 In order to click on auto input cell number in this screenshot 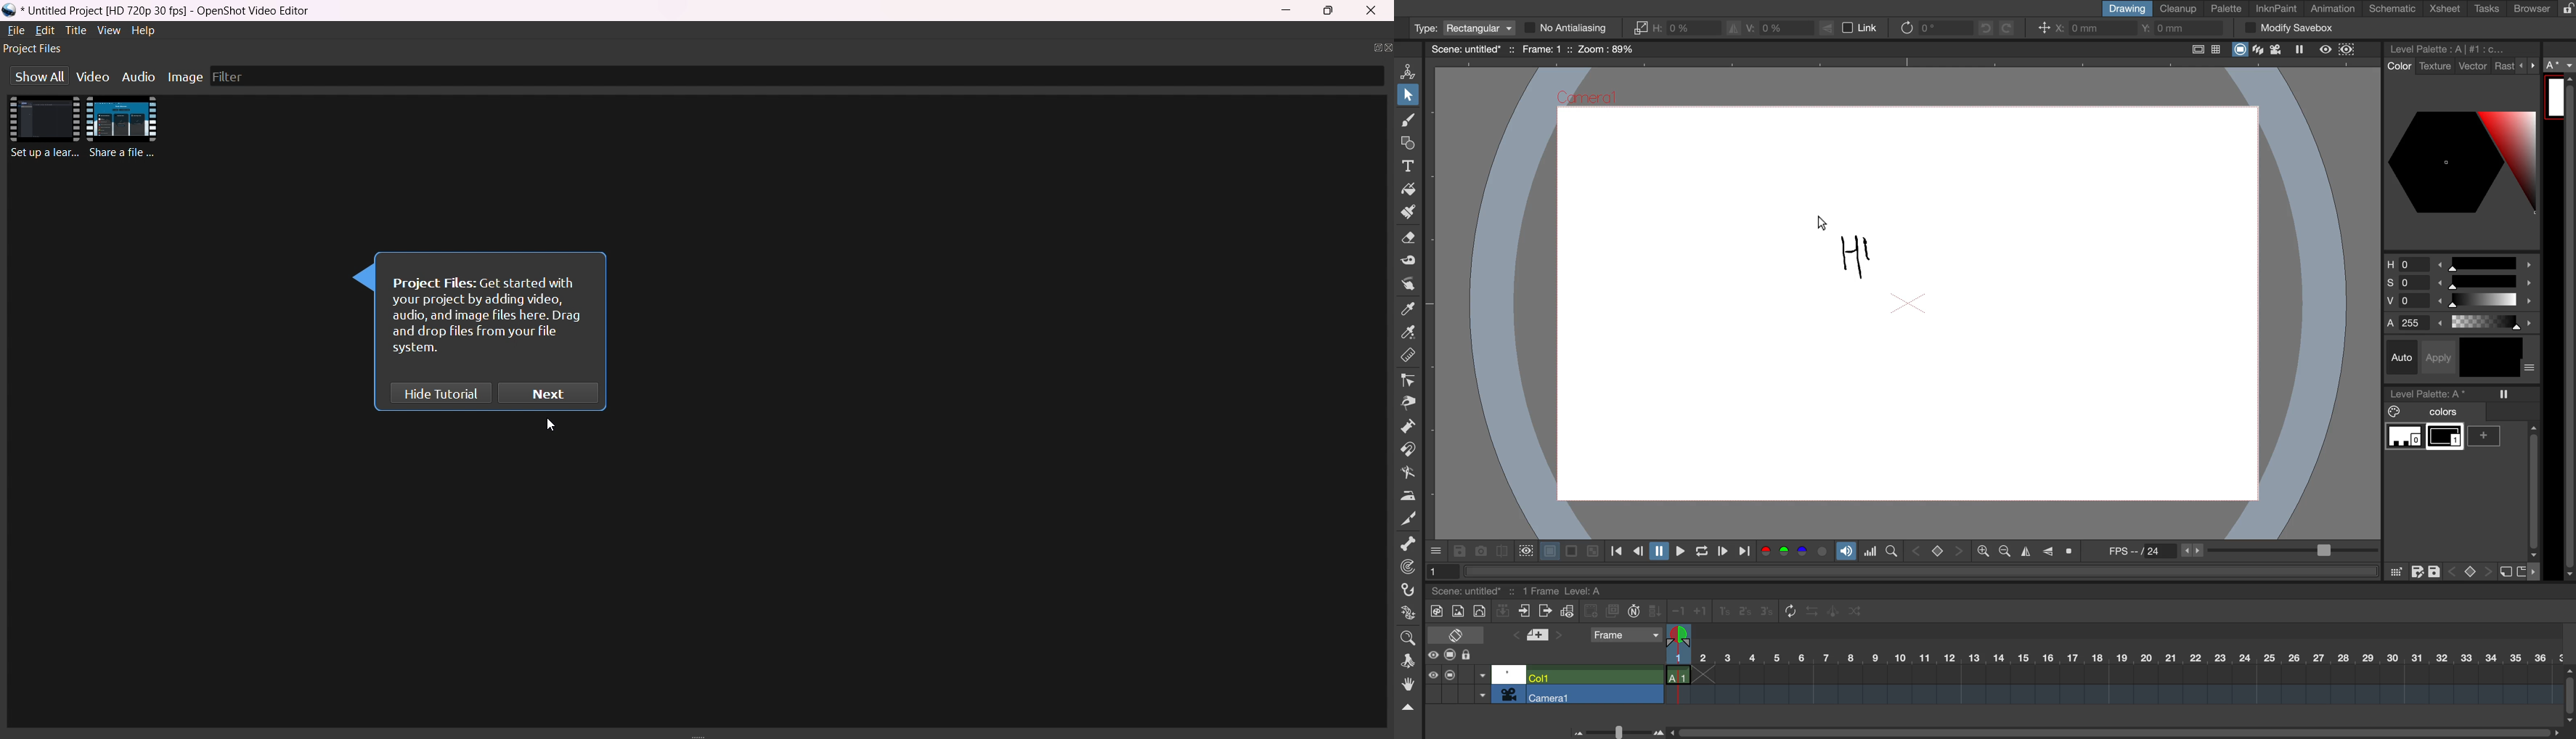, I will do `click(1634, 613)`.